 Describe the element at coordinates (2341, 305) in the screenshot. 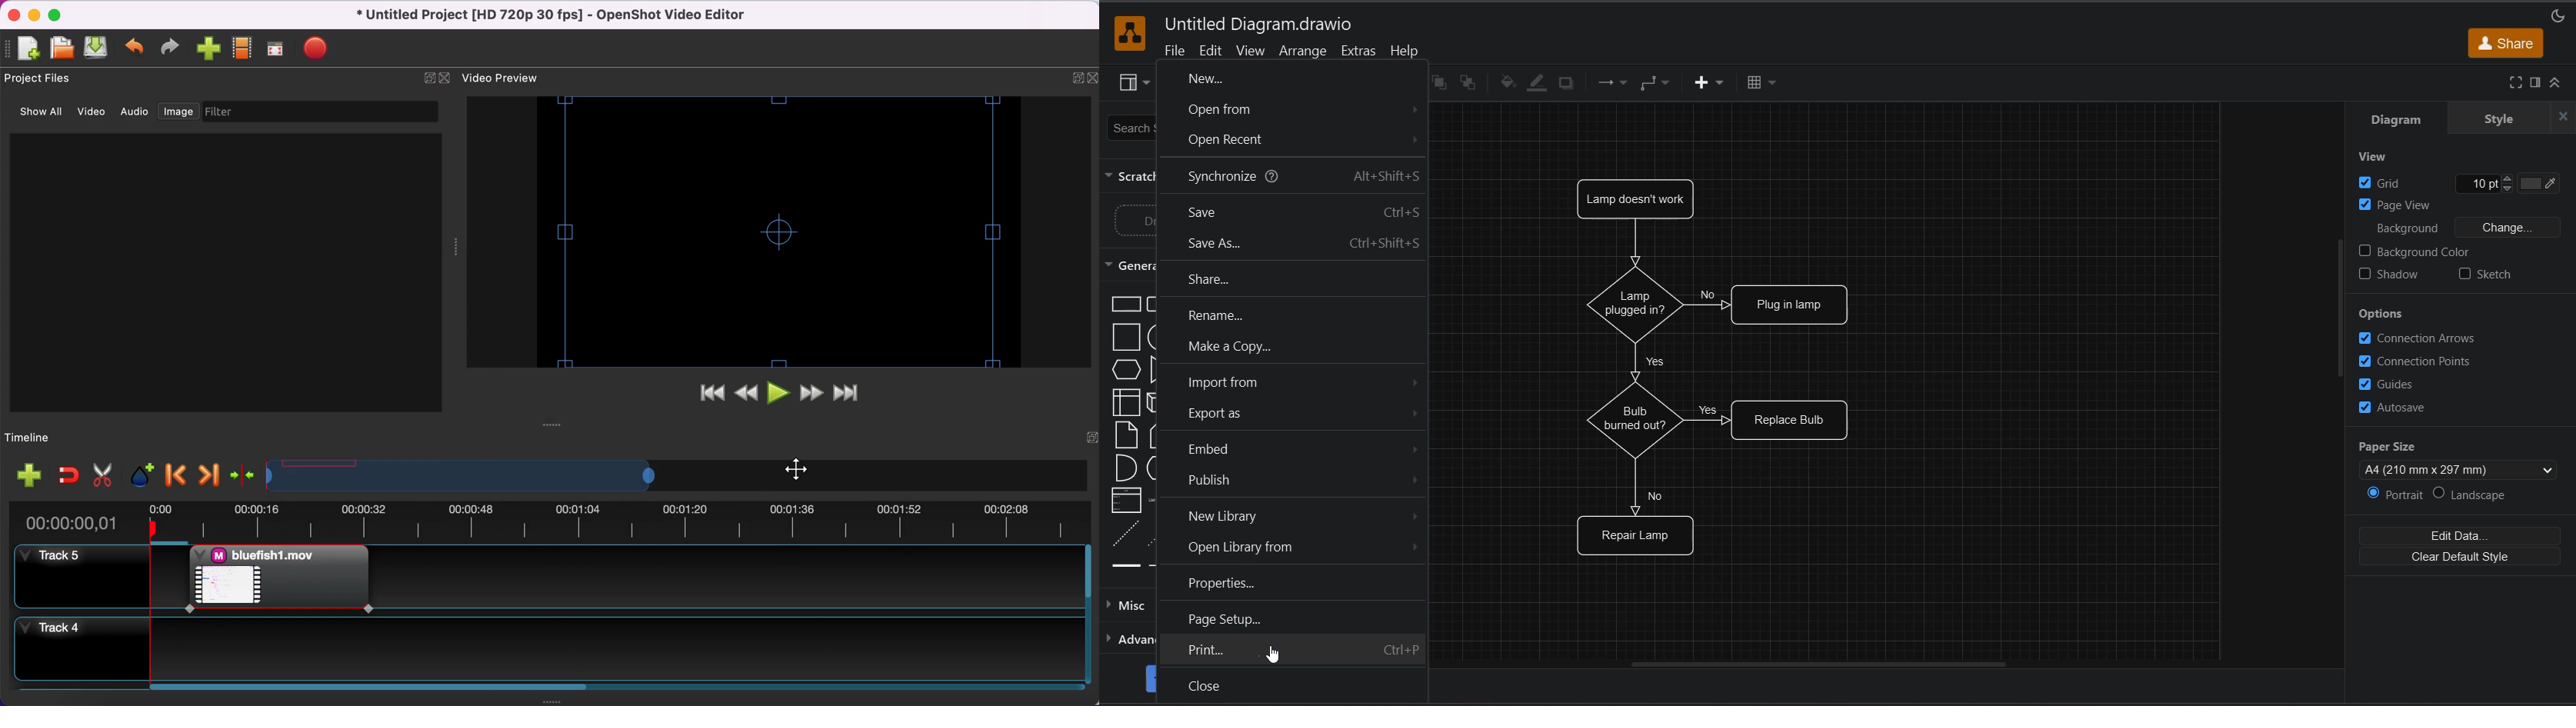

I see `vertical scroll bar` at that location.